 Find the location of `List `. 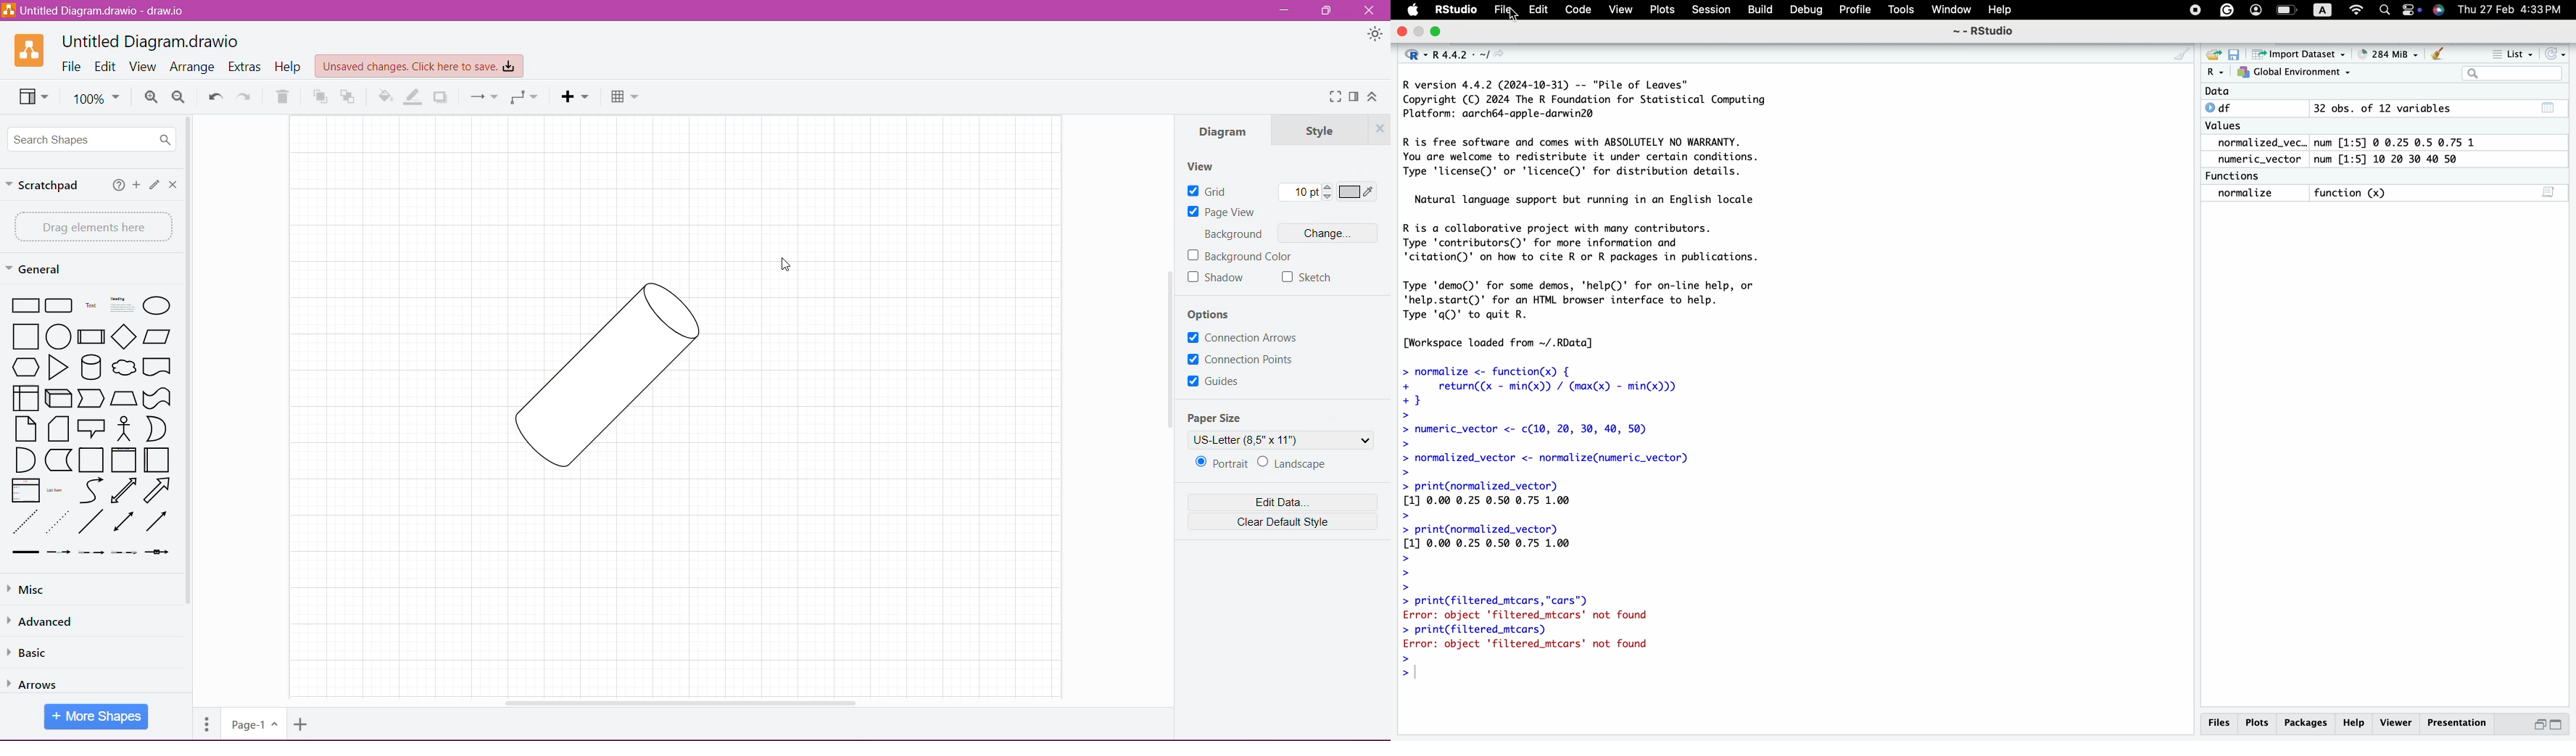

List  is located at coordinates (2514, 54).